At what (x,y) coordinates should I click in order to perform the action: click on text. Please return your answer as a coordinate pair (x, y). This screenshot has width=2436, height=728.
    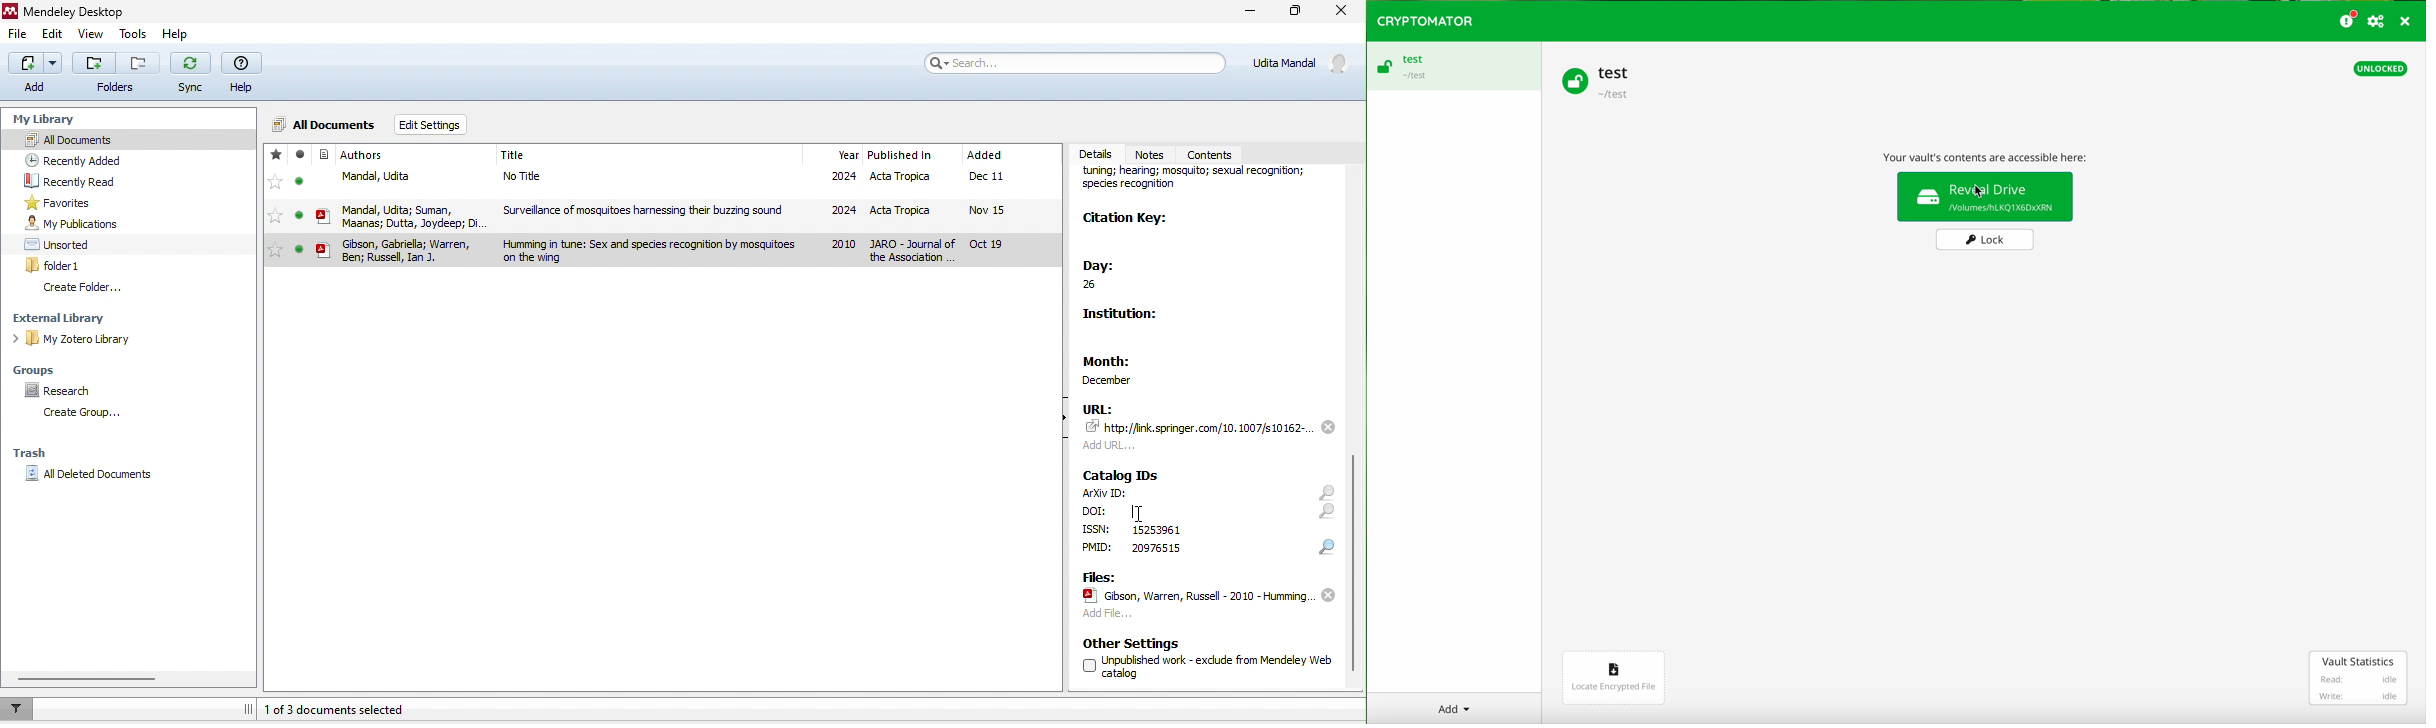
    Looking at the image, I should click on (1156, 529).